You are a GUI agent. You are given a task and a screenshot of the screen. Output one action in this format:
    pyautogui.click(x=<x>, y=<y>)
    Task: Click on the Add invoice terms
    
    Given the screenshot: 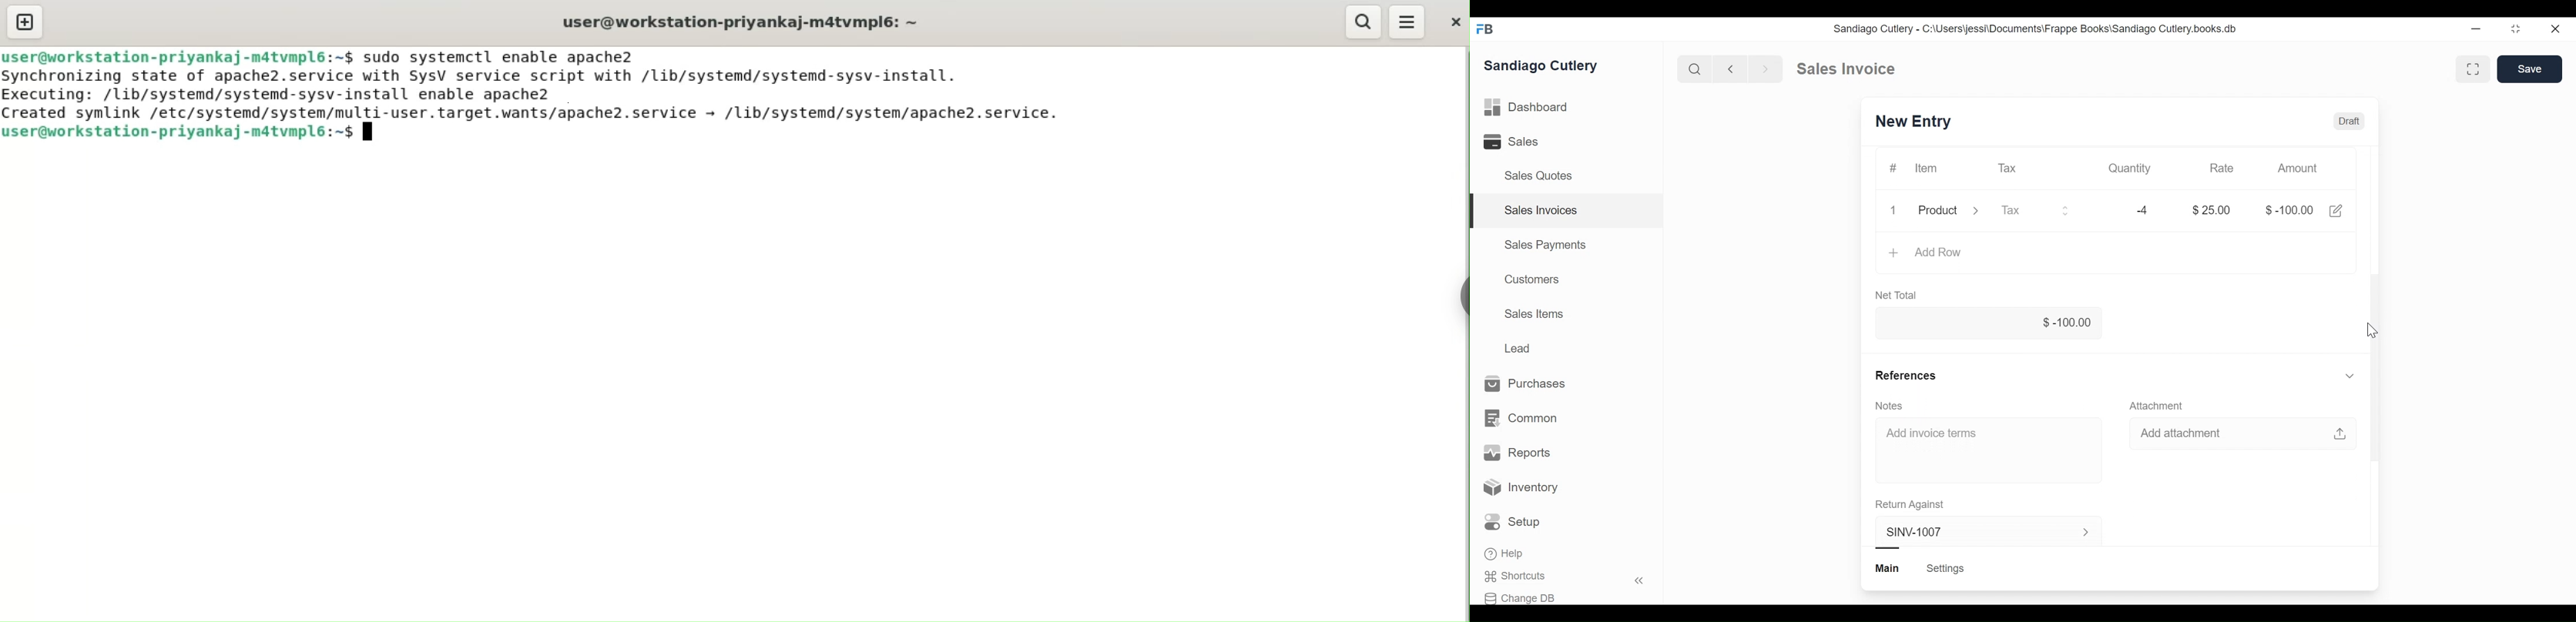 What is the action you would take?
    pyautogui.click(x=1931, y=433)
    